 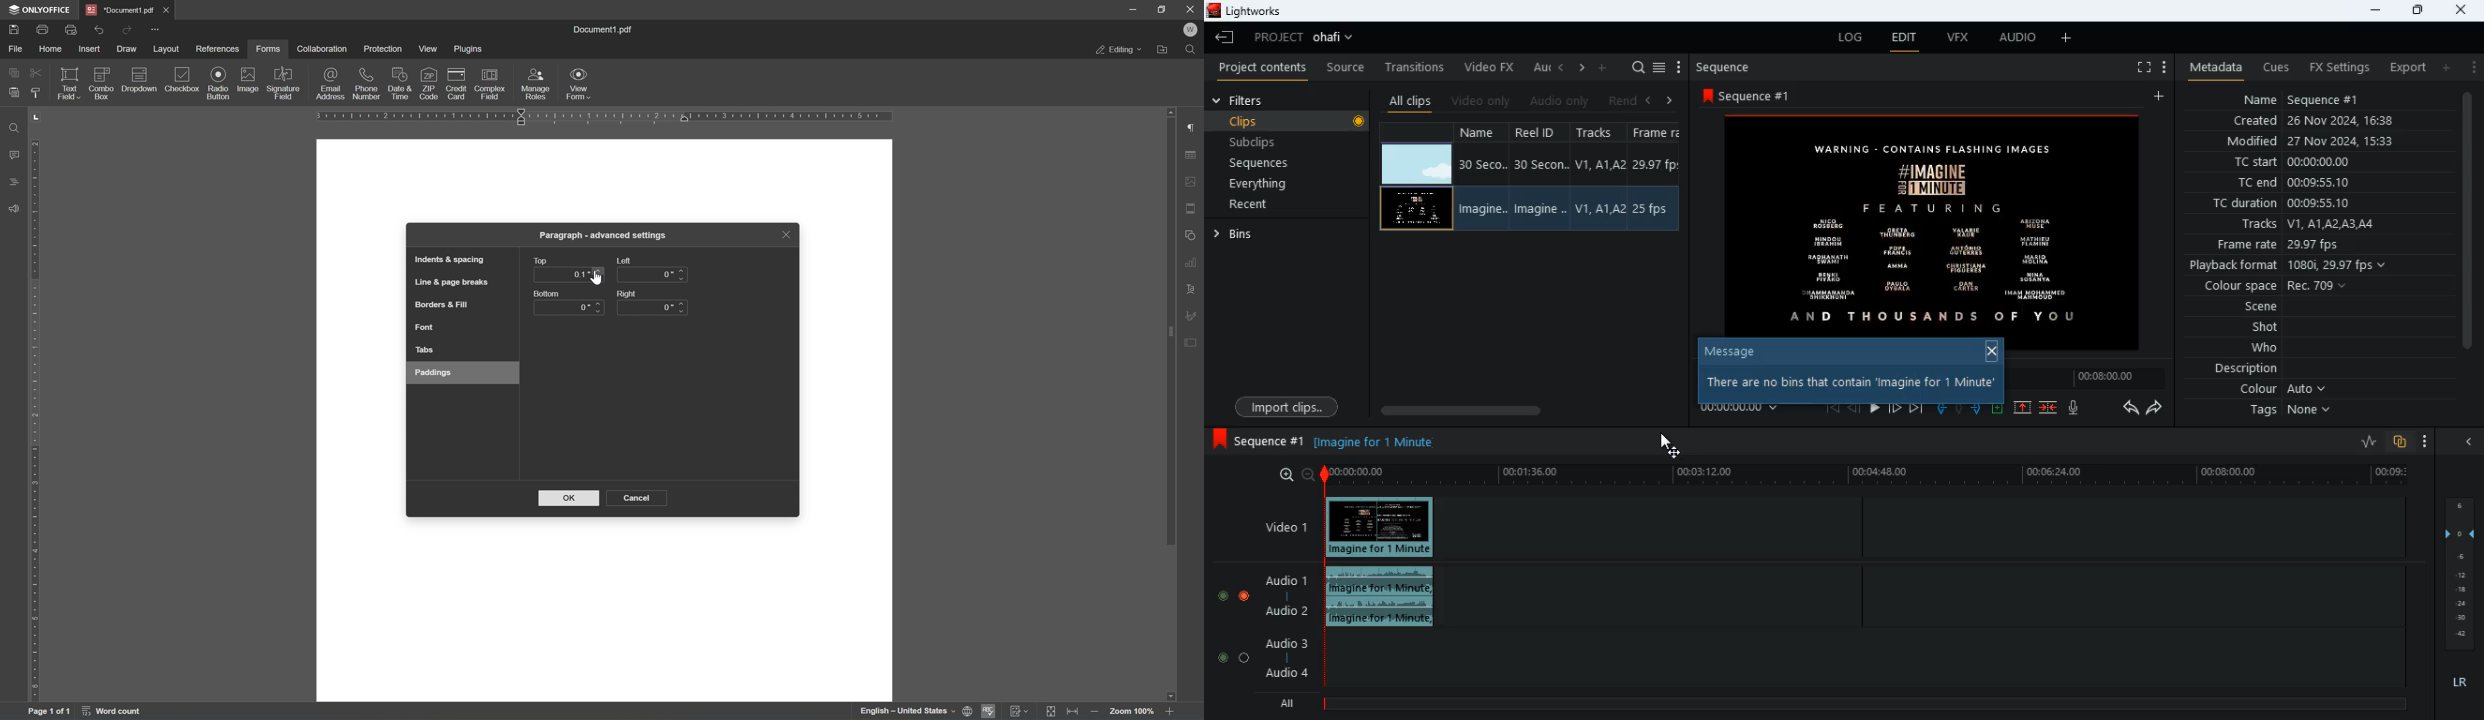 What do you see at coordinates (672, 308) in the screenshot?
I see `0` at bounding box center [672, 308].